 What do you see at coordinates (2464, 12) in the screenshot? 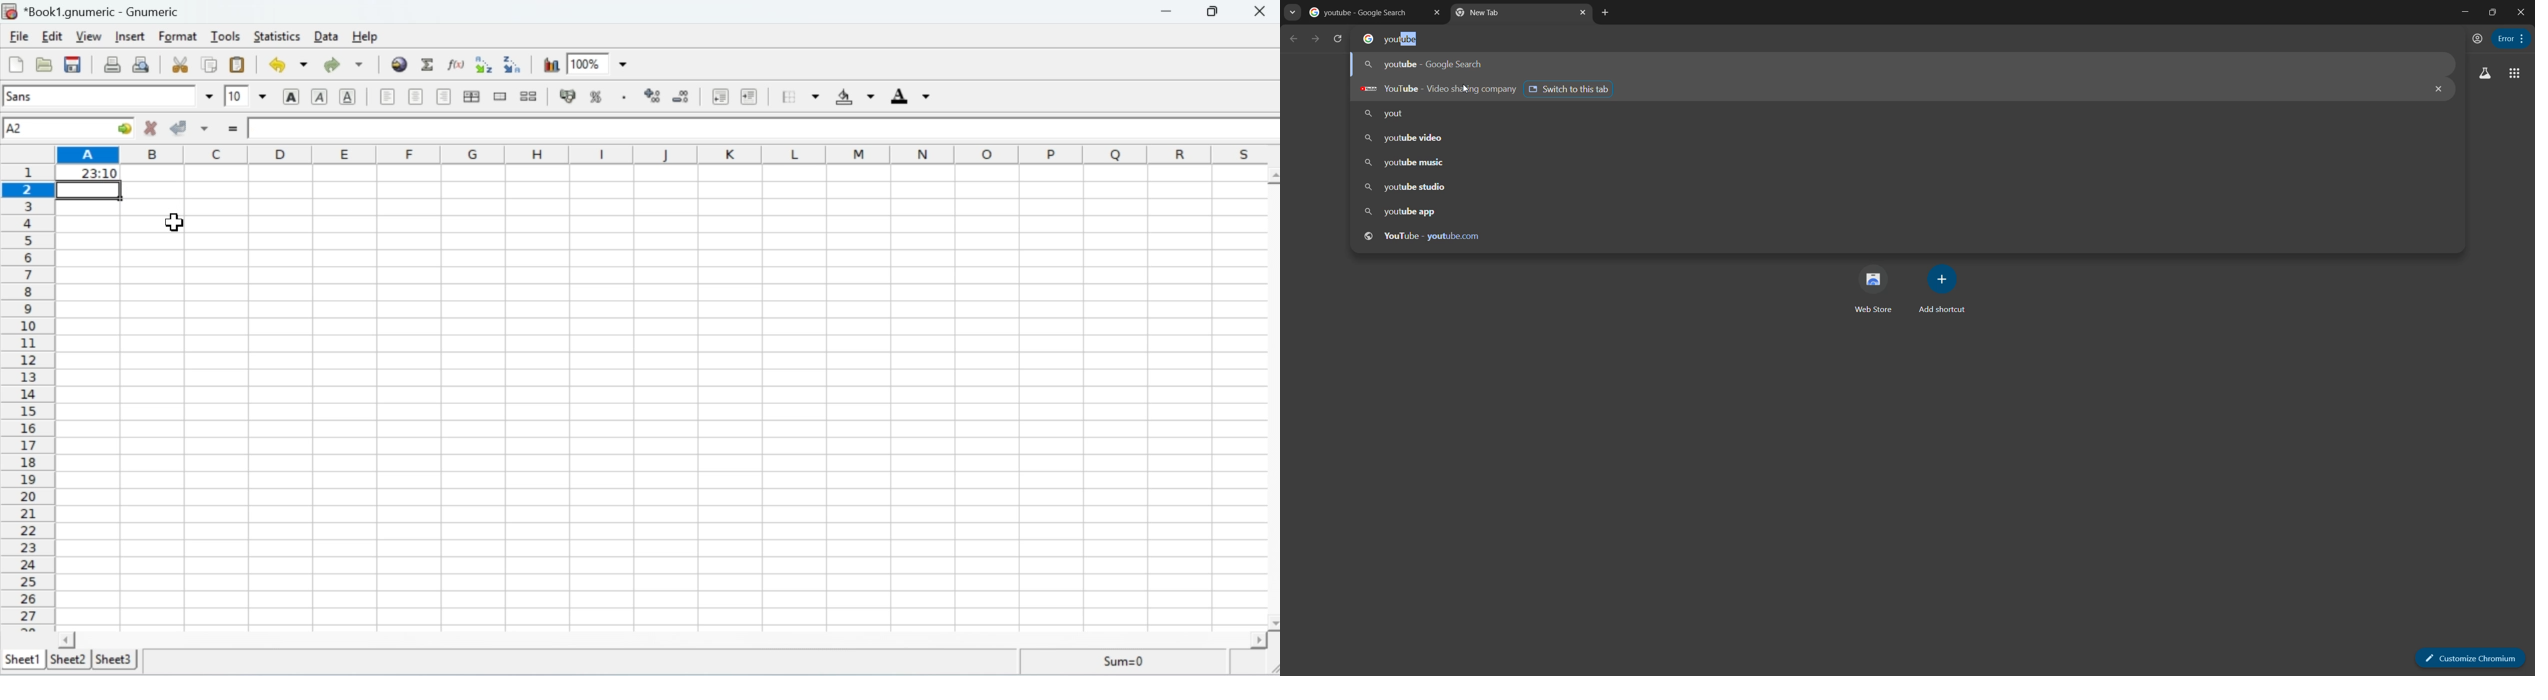
I see `minimize` at bounding box center [2464, 12].